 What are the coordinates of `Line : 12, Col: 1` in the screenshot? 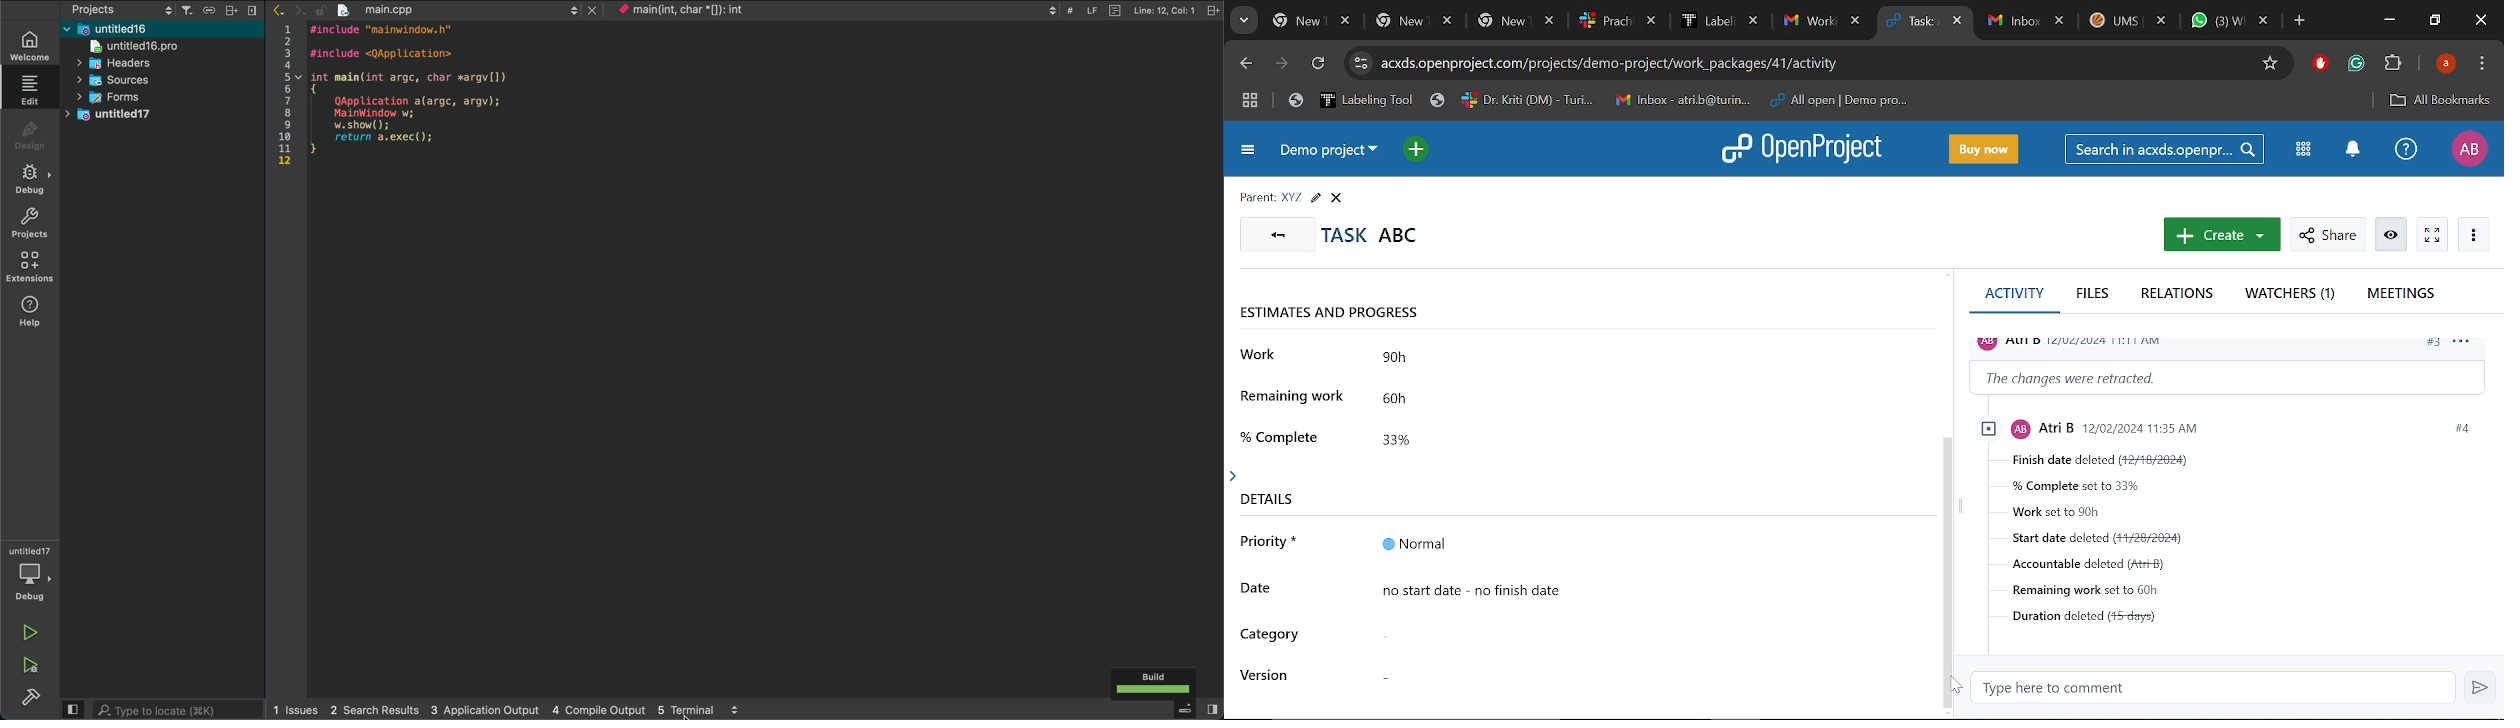 It's located at (1164, 10).